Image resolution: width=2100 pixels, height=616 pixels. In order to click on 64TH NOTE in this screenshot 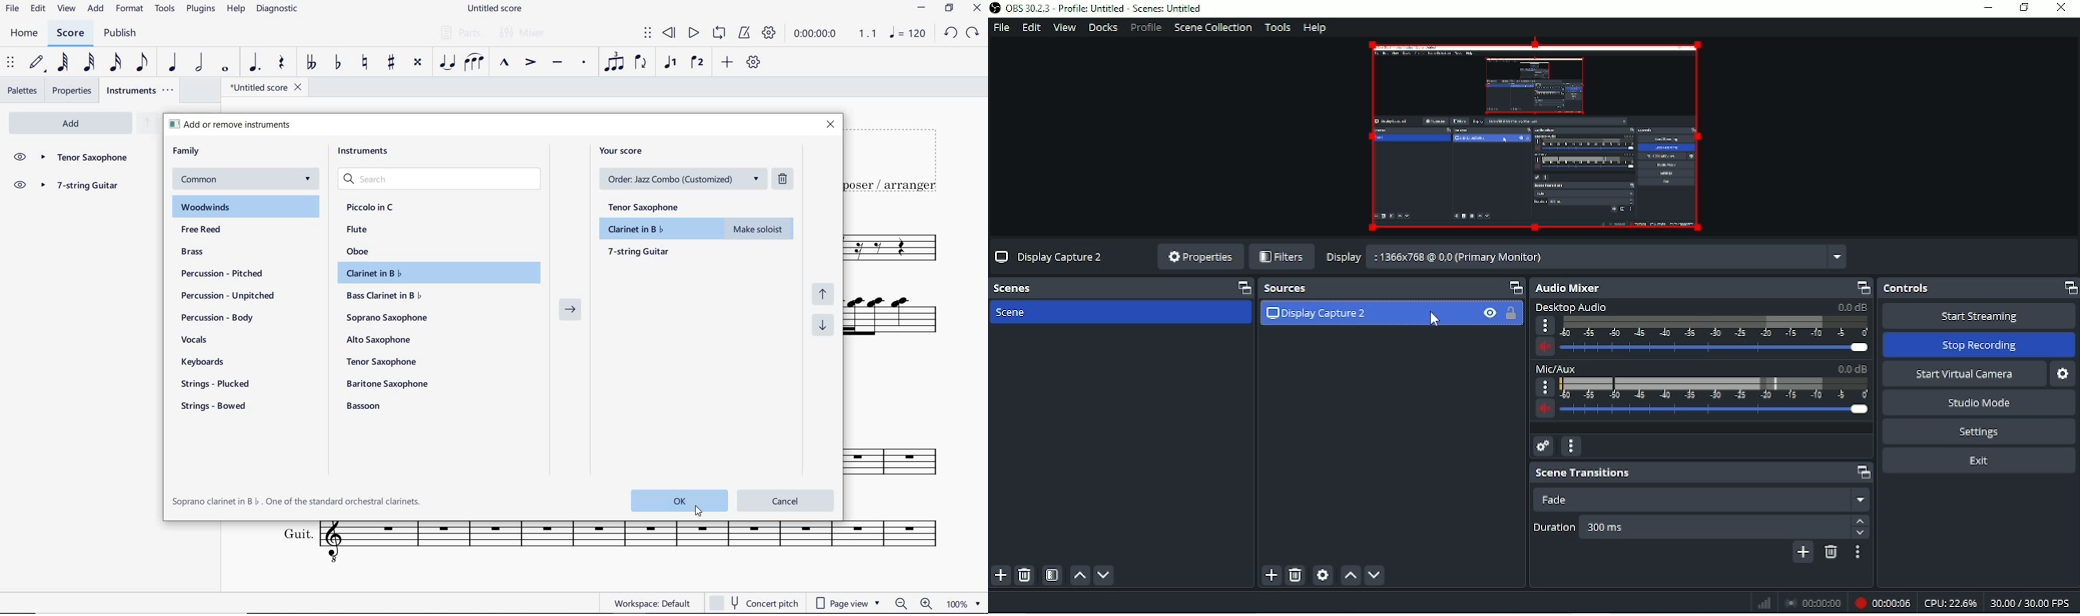, I will do `click(62, 62)`.